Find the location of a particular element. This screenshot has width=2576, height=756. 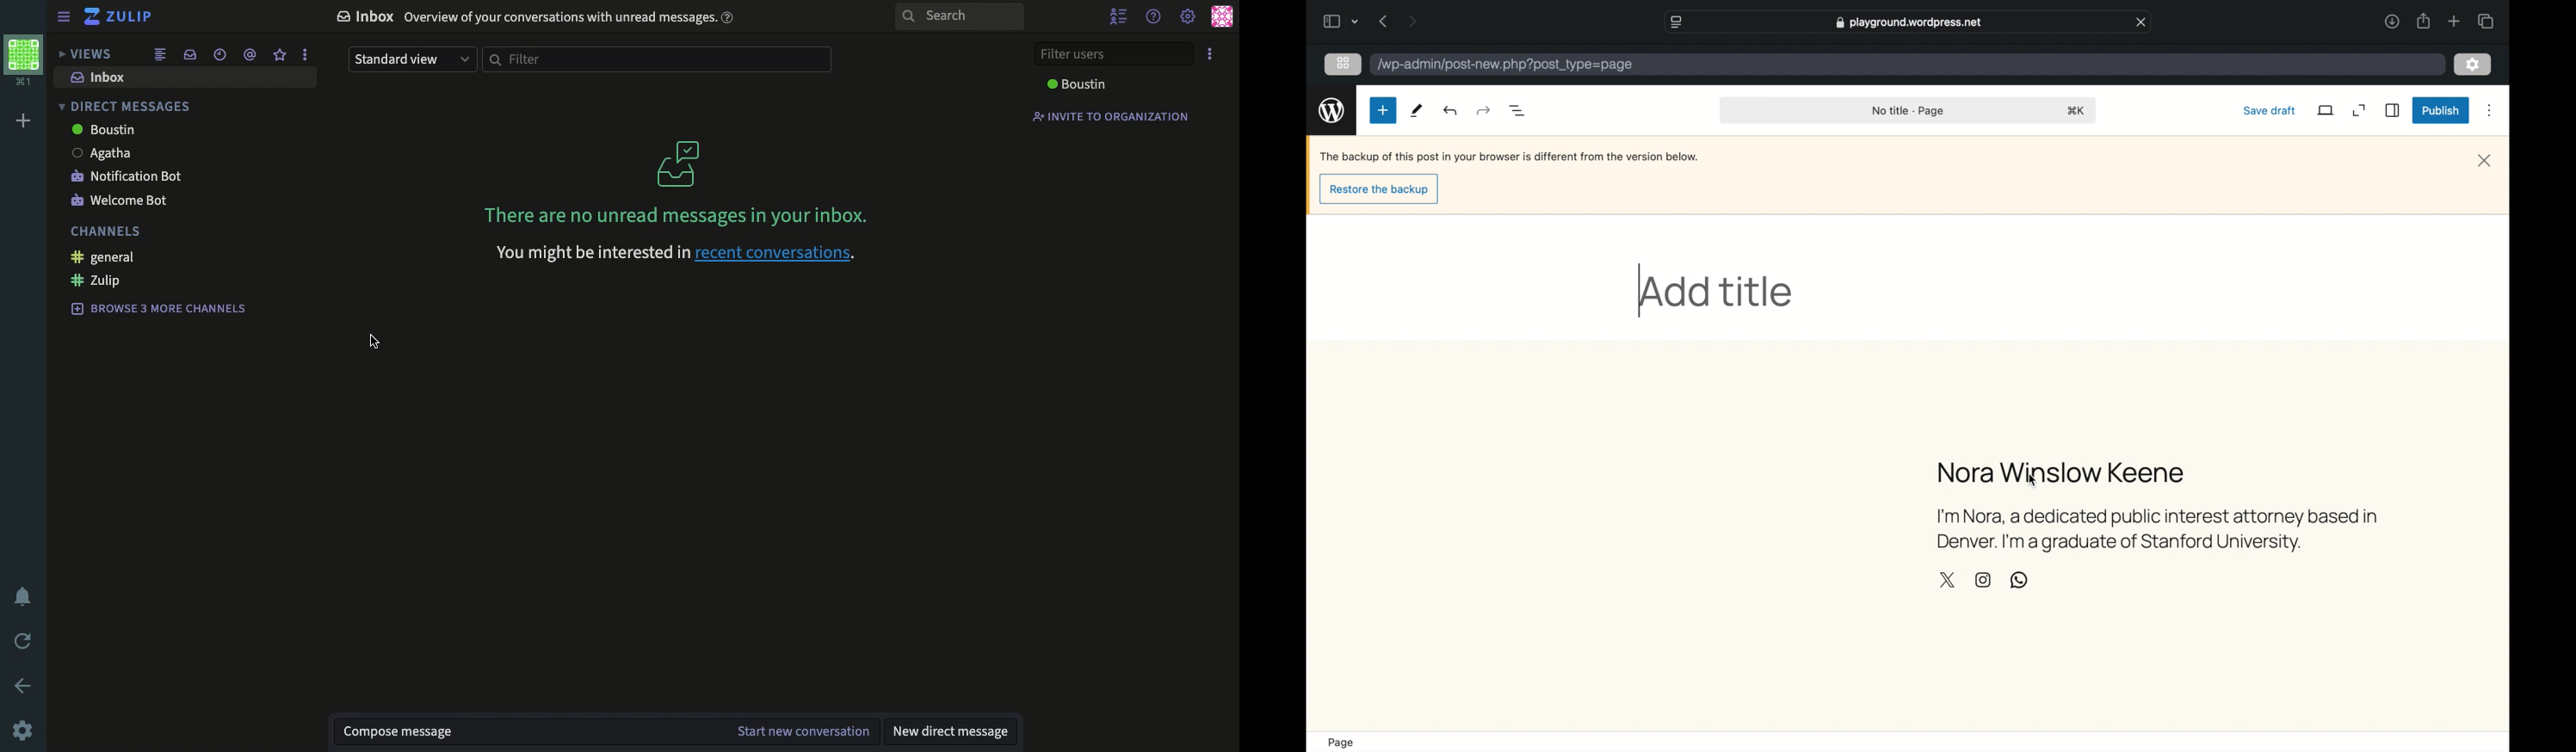

general is located at coordinates (107, 258).